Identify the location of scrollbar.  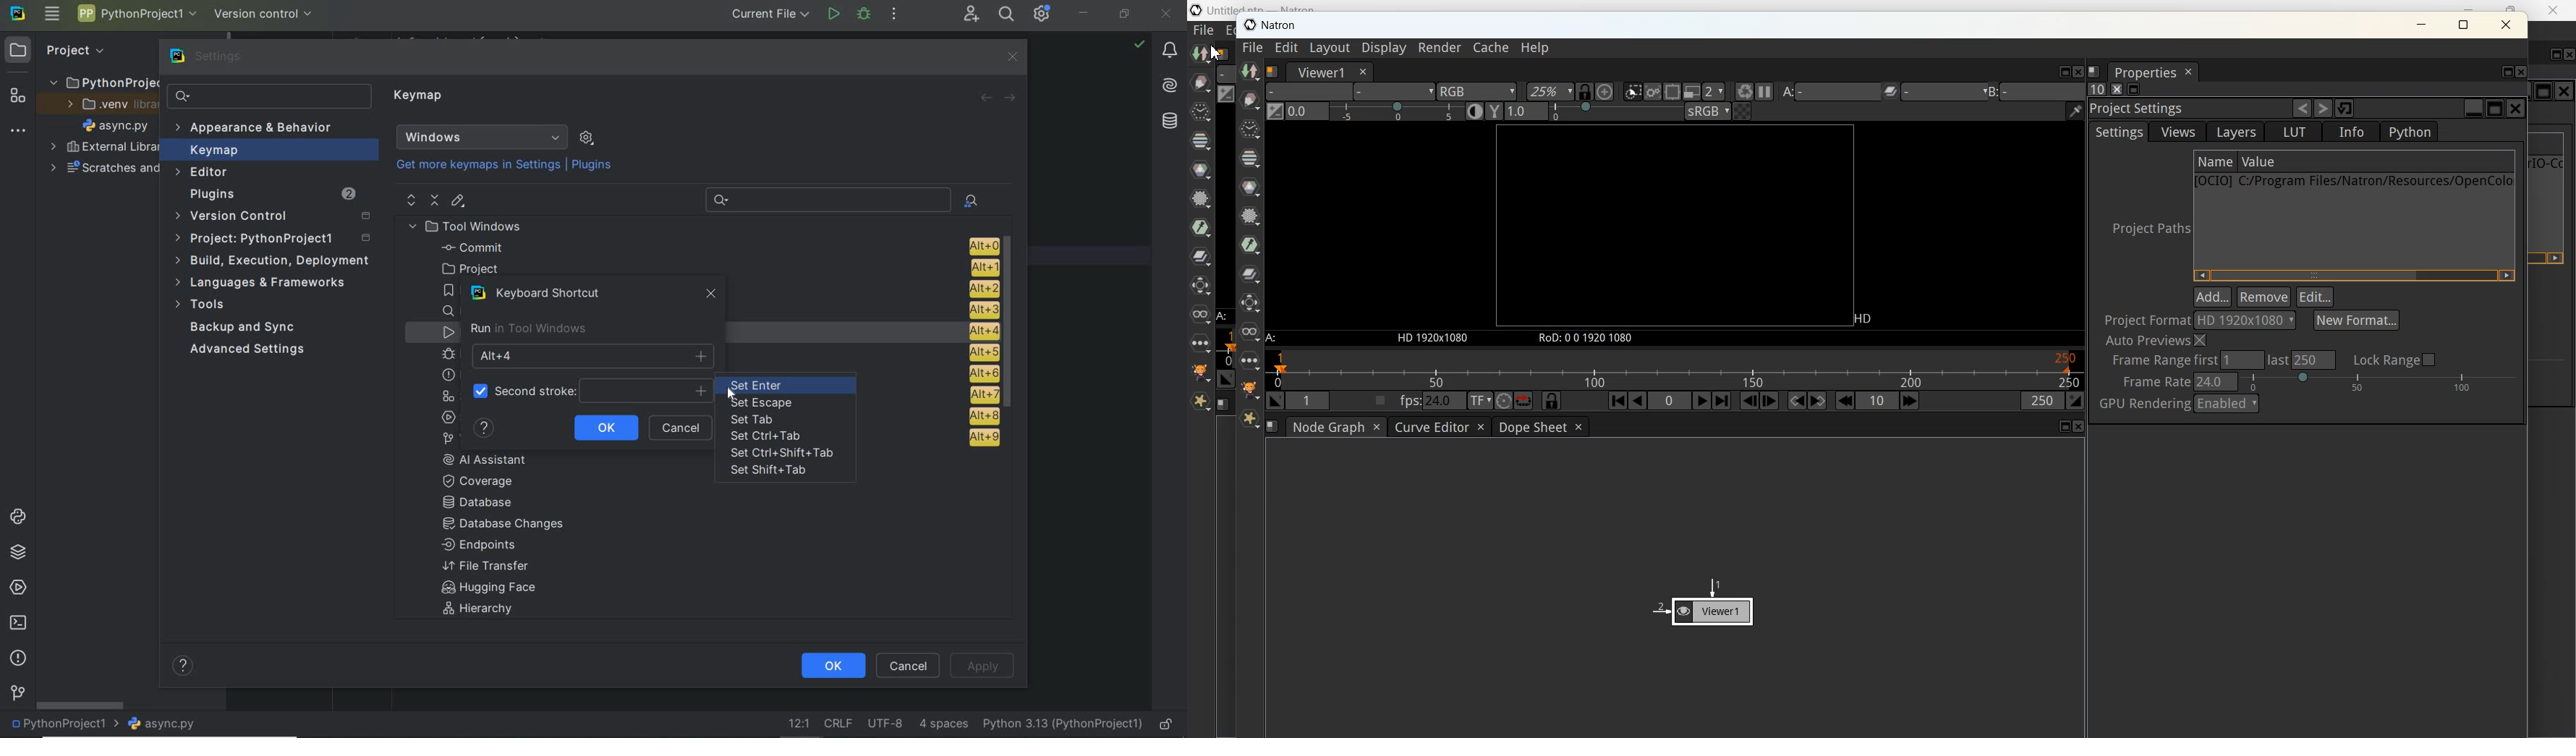
(1012, 324).